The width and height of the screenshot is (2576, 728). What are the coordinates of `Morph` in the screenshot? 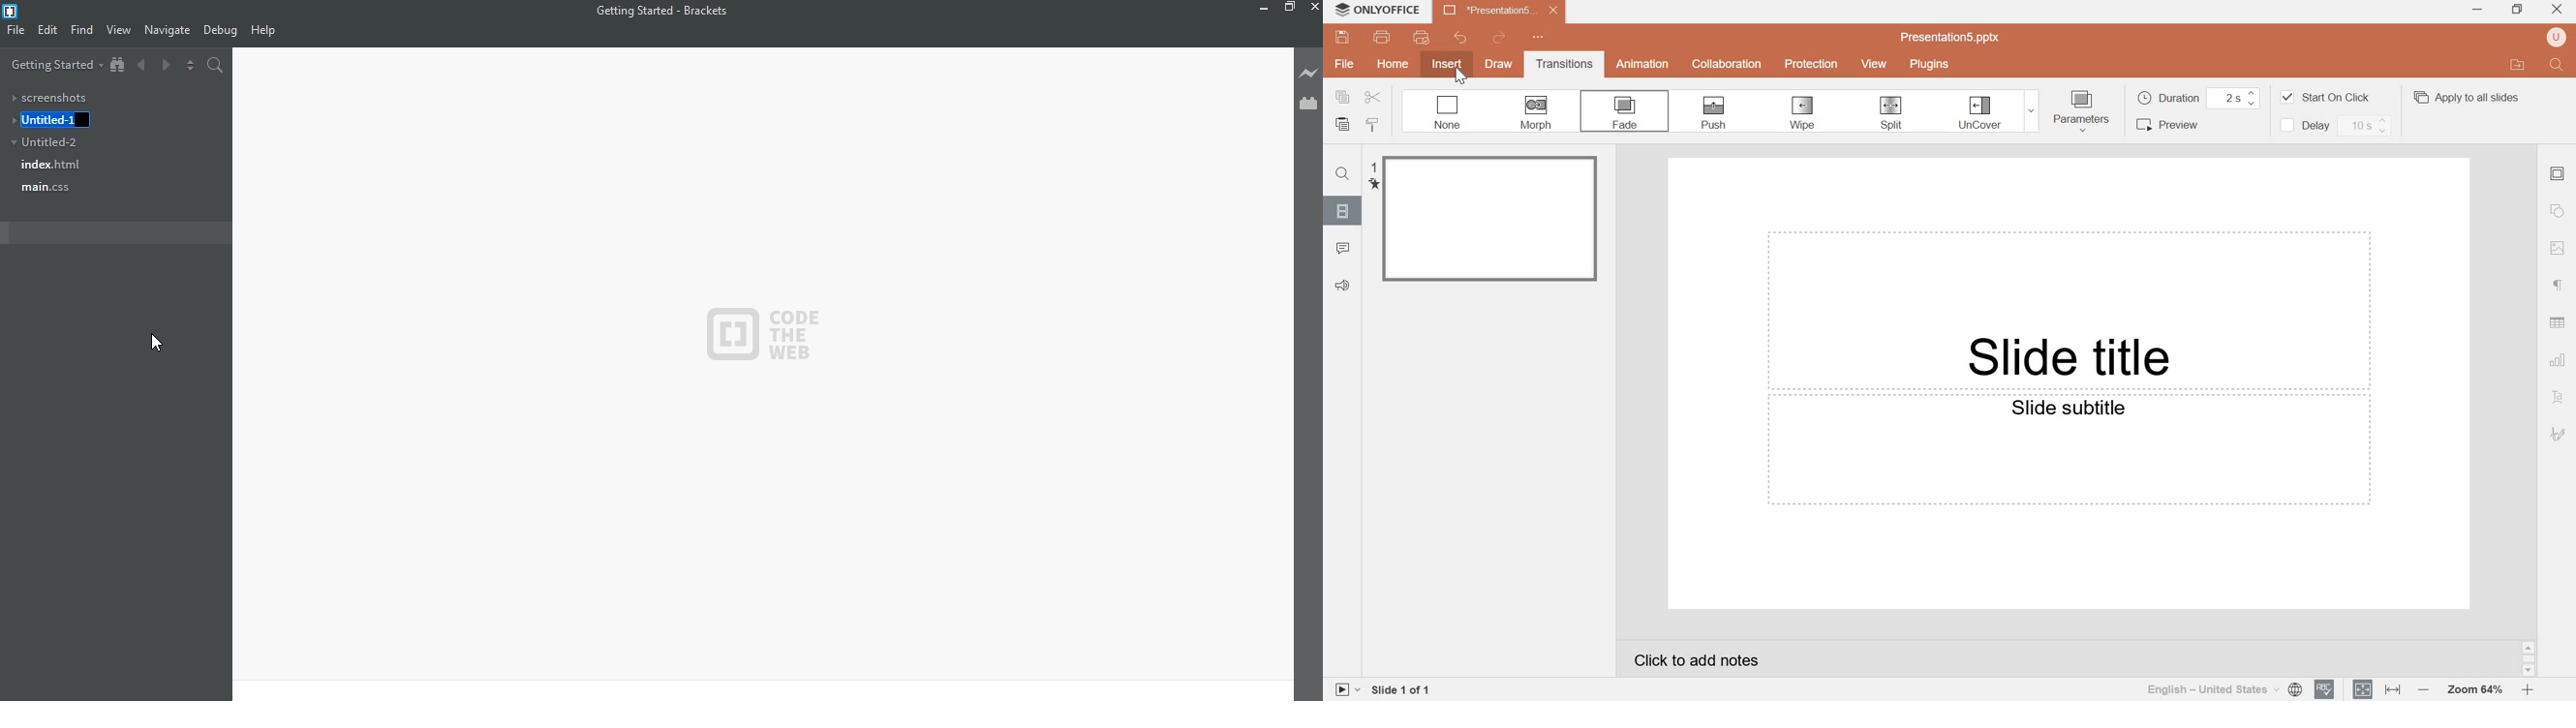 It's located at (1537, 111).